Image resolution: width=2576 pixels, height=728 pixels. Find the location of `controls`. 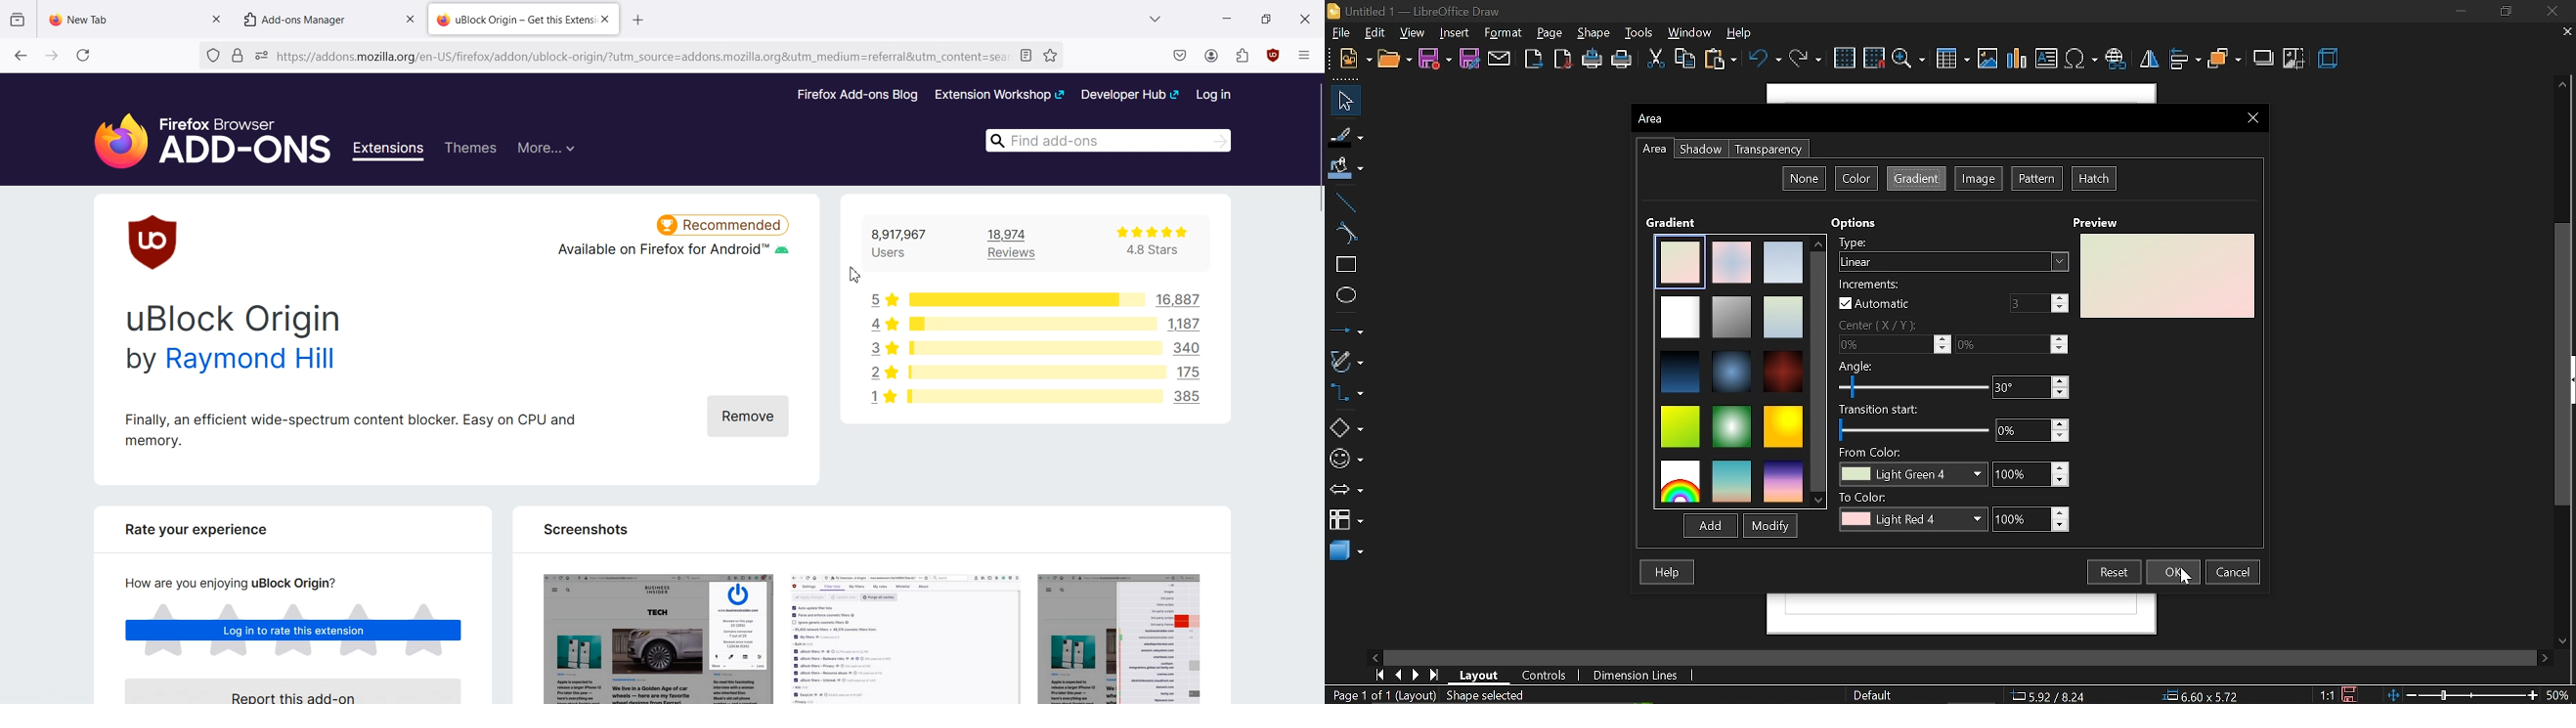

controls is located at coordinates (1545, 674).